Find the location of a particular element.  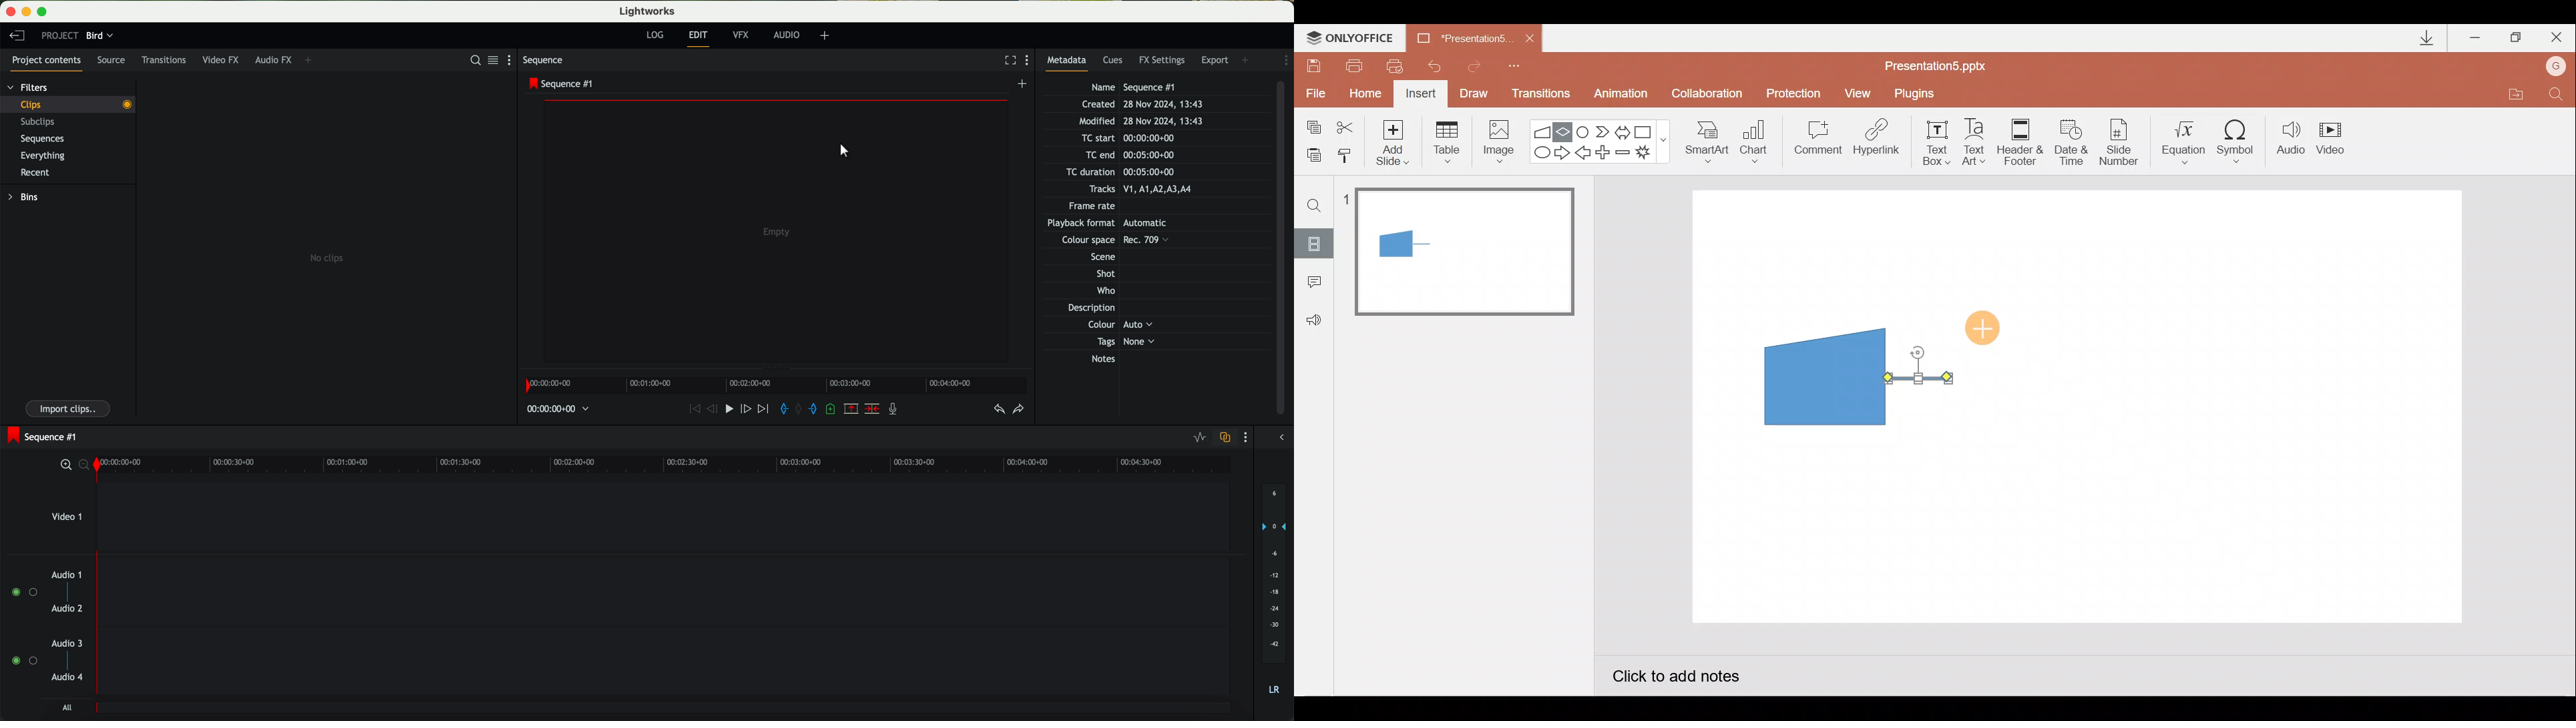

Scene is located at coordinates (1142, 256).